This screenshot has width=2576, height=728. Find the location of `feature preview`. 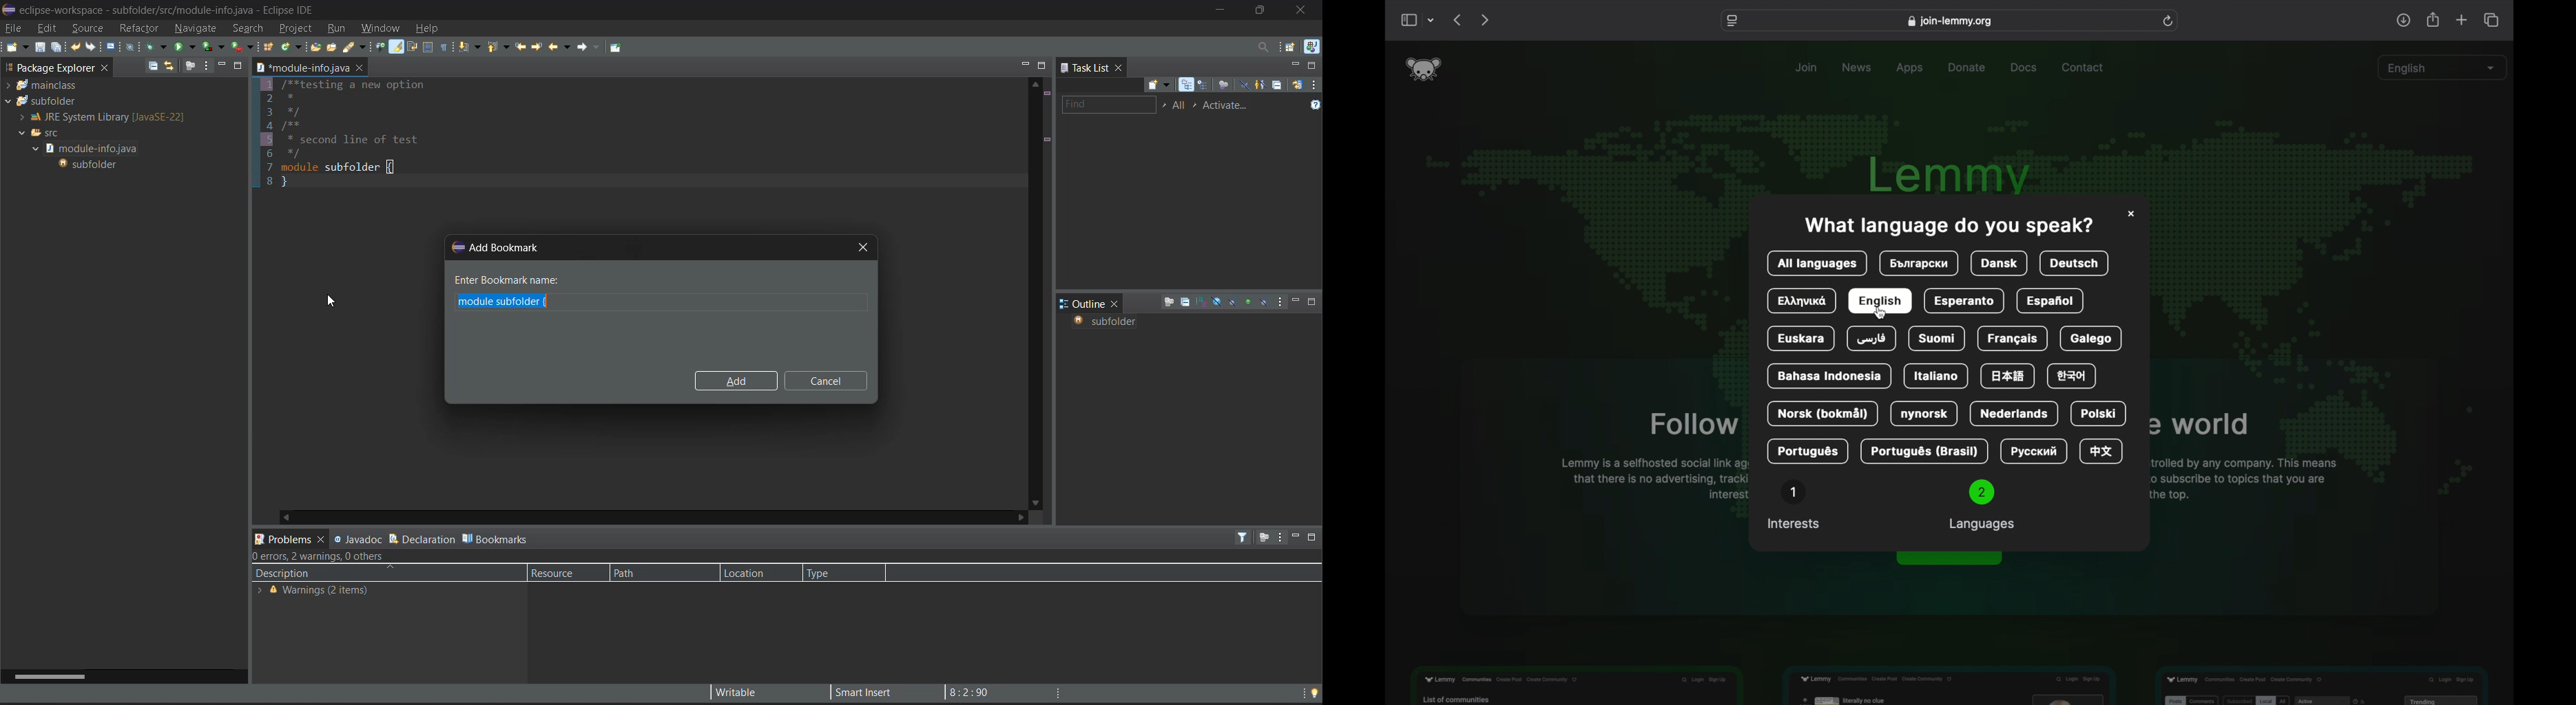

feature preview is located at coordinates (1947, 686).